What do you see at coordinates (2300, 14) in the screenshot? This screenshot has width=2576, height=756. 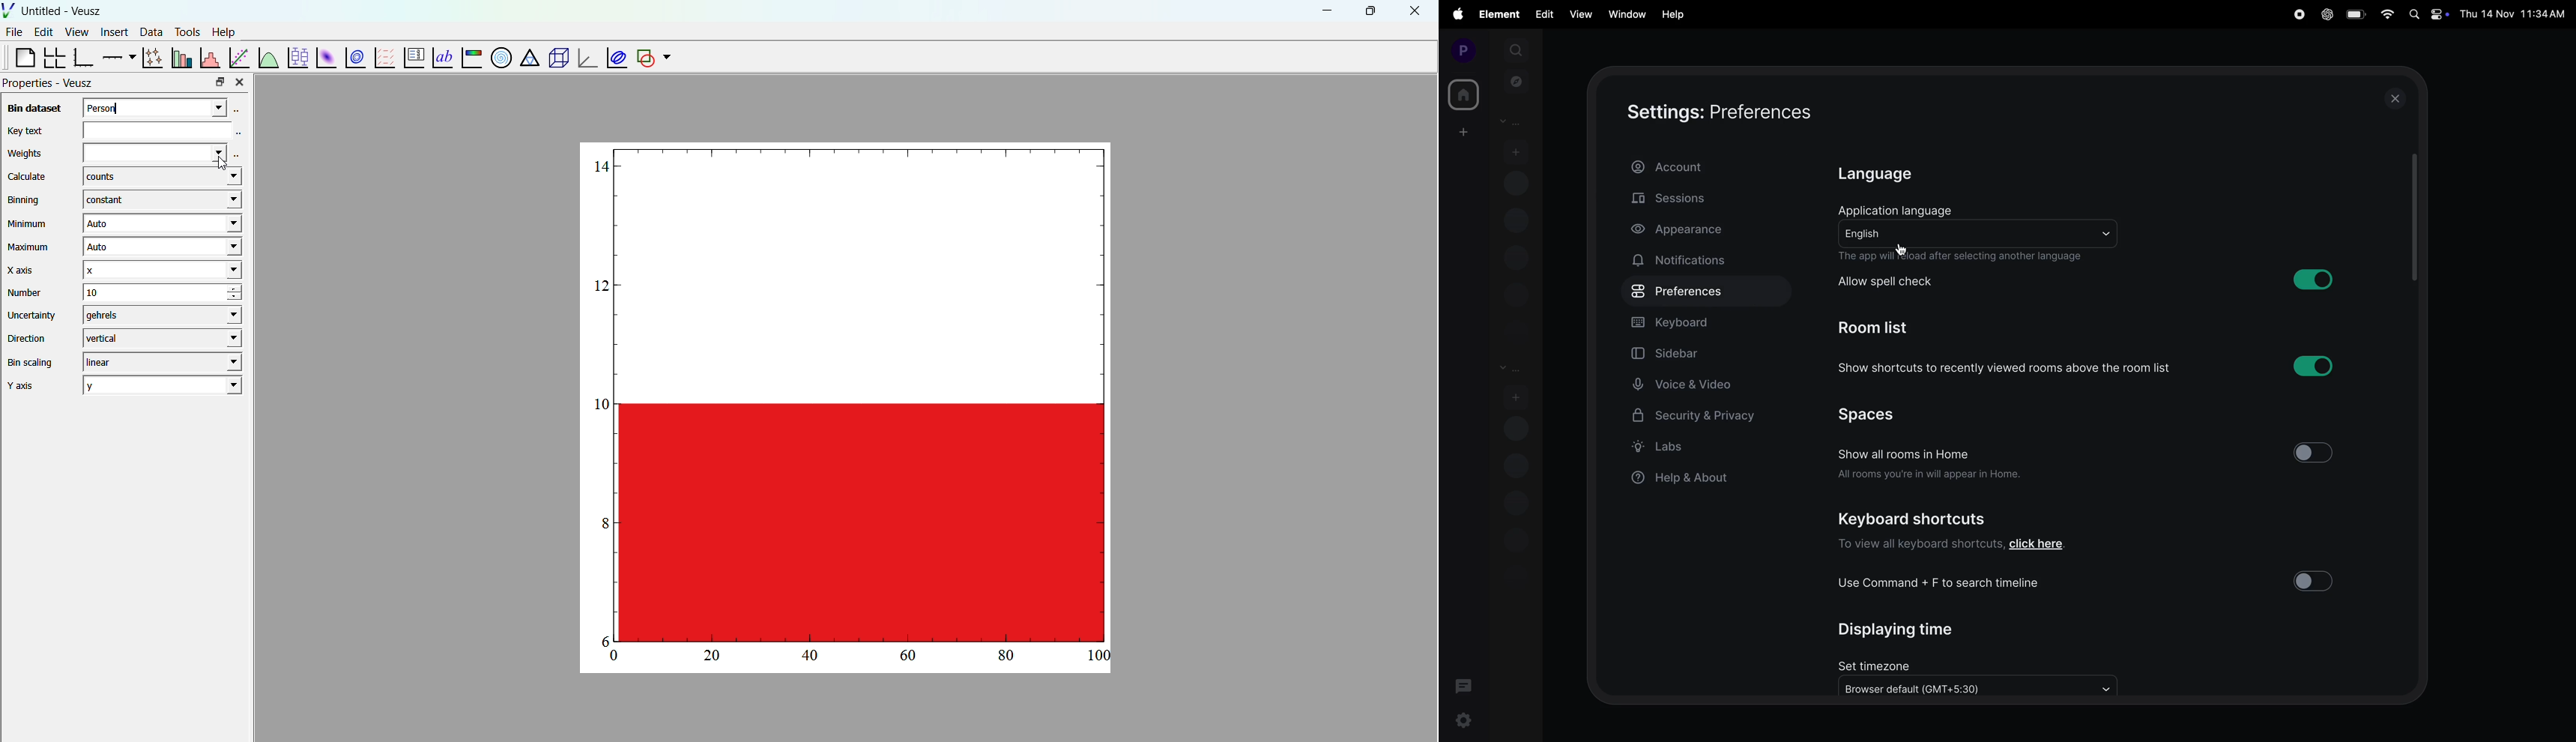 I see `record` at bounding box center [2300, 14].